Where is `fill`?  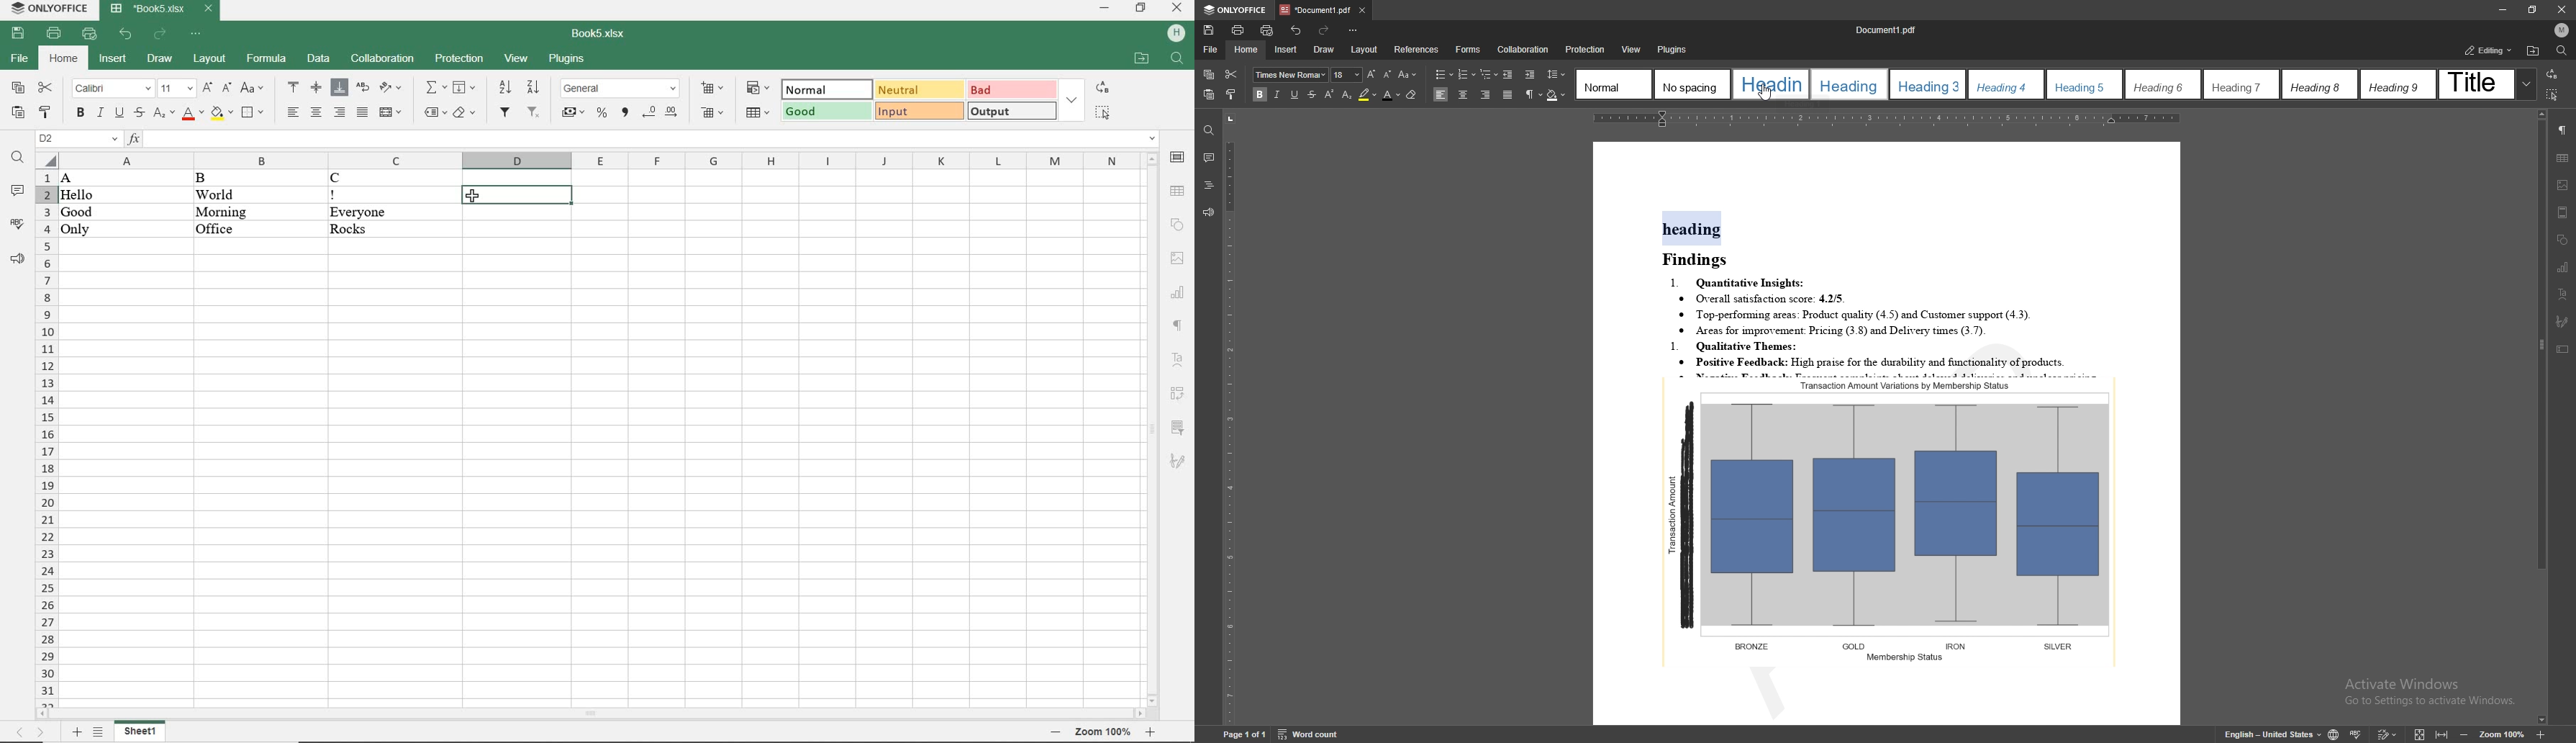
fill is located at coordinates (465, 88).